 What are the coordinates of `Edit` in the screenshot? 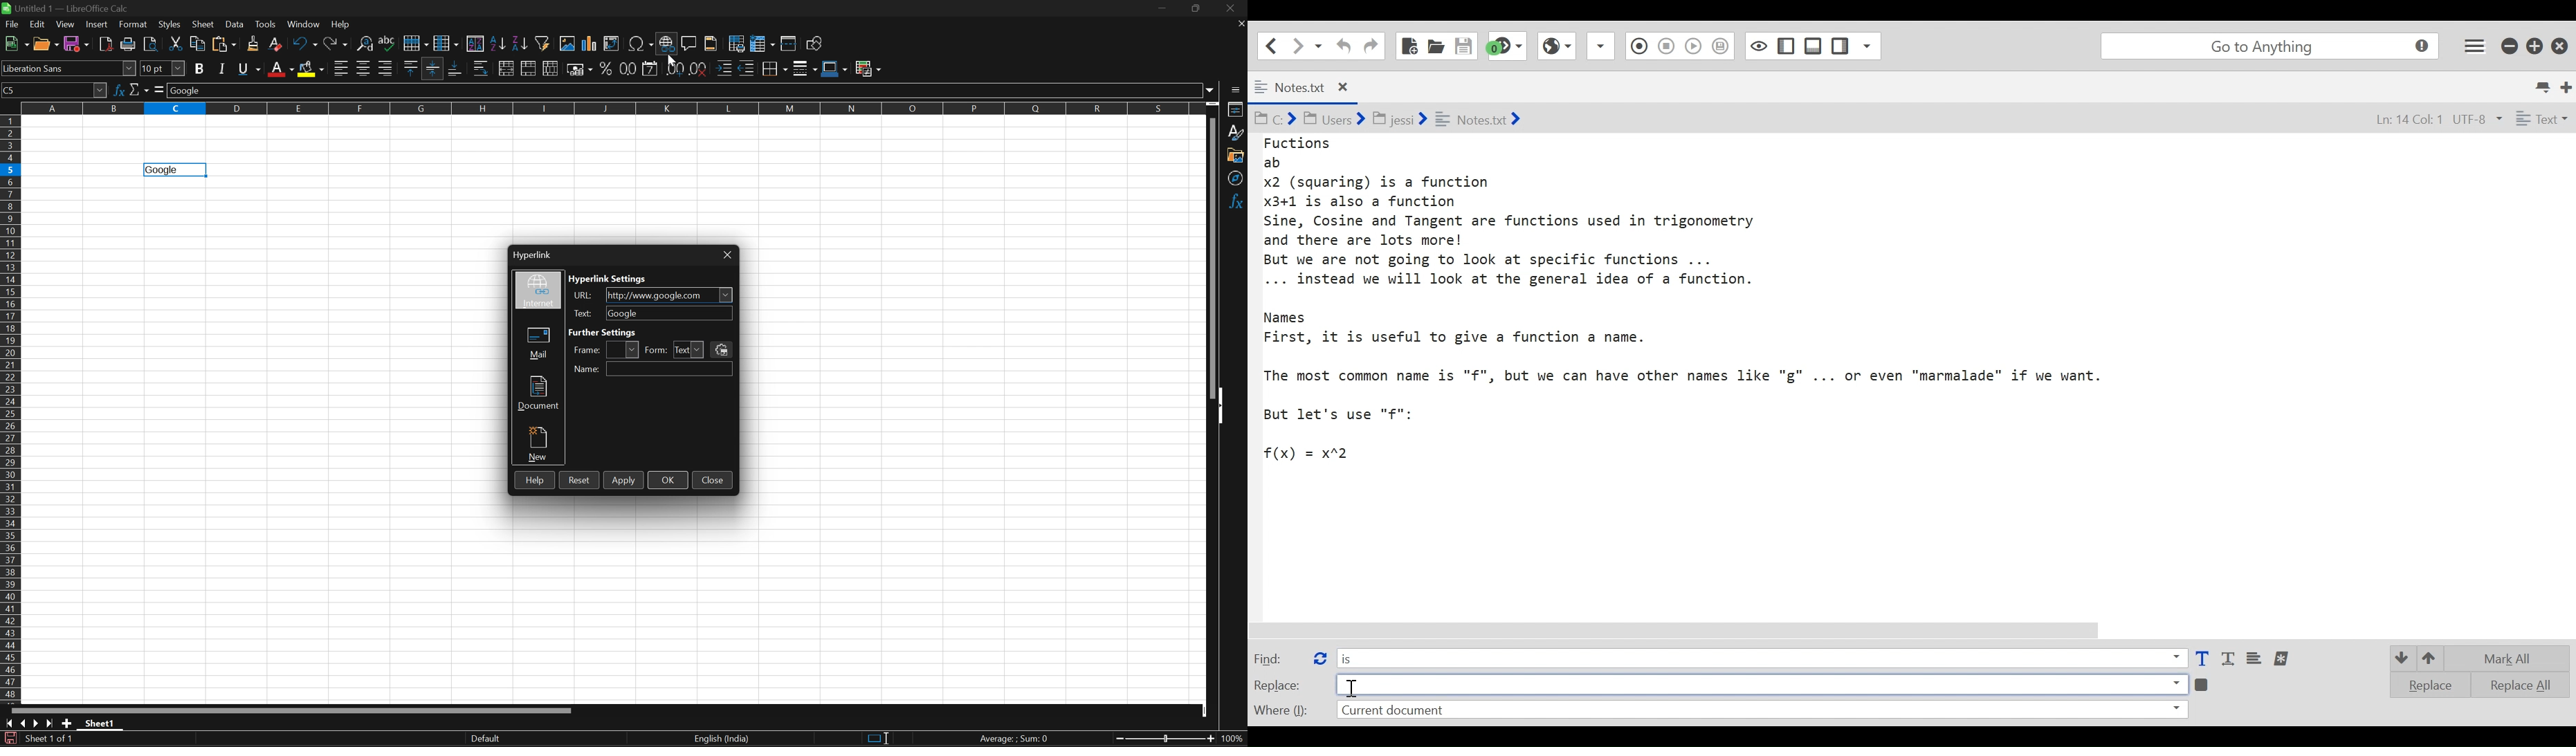 It's located at (40, 24).